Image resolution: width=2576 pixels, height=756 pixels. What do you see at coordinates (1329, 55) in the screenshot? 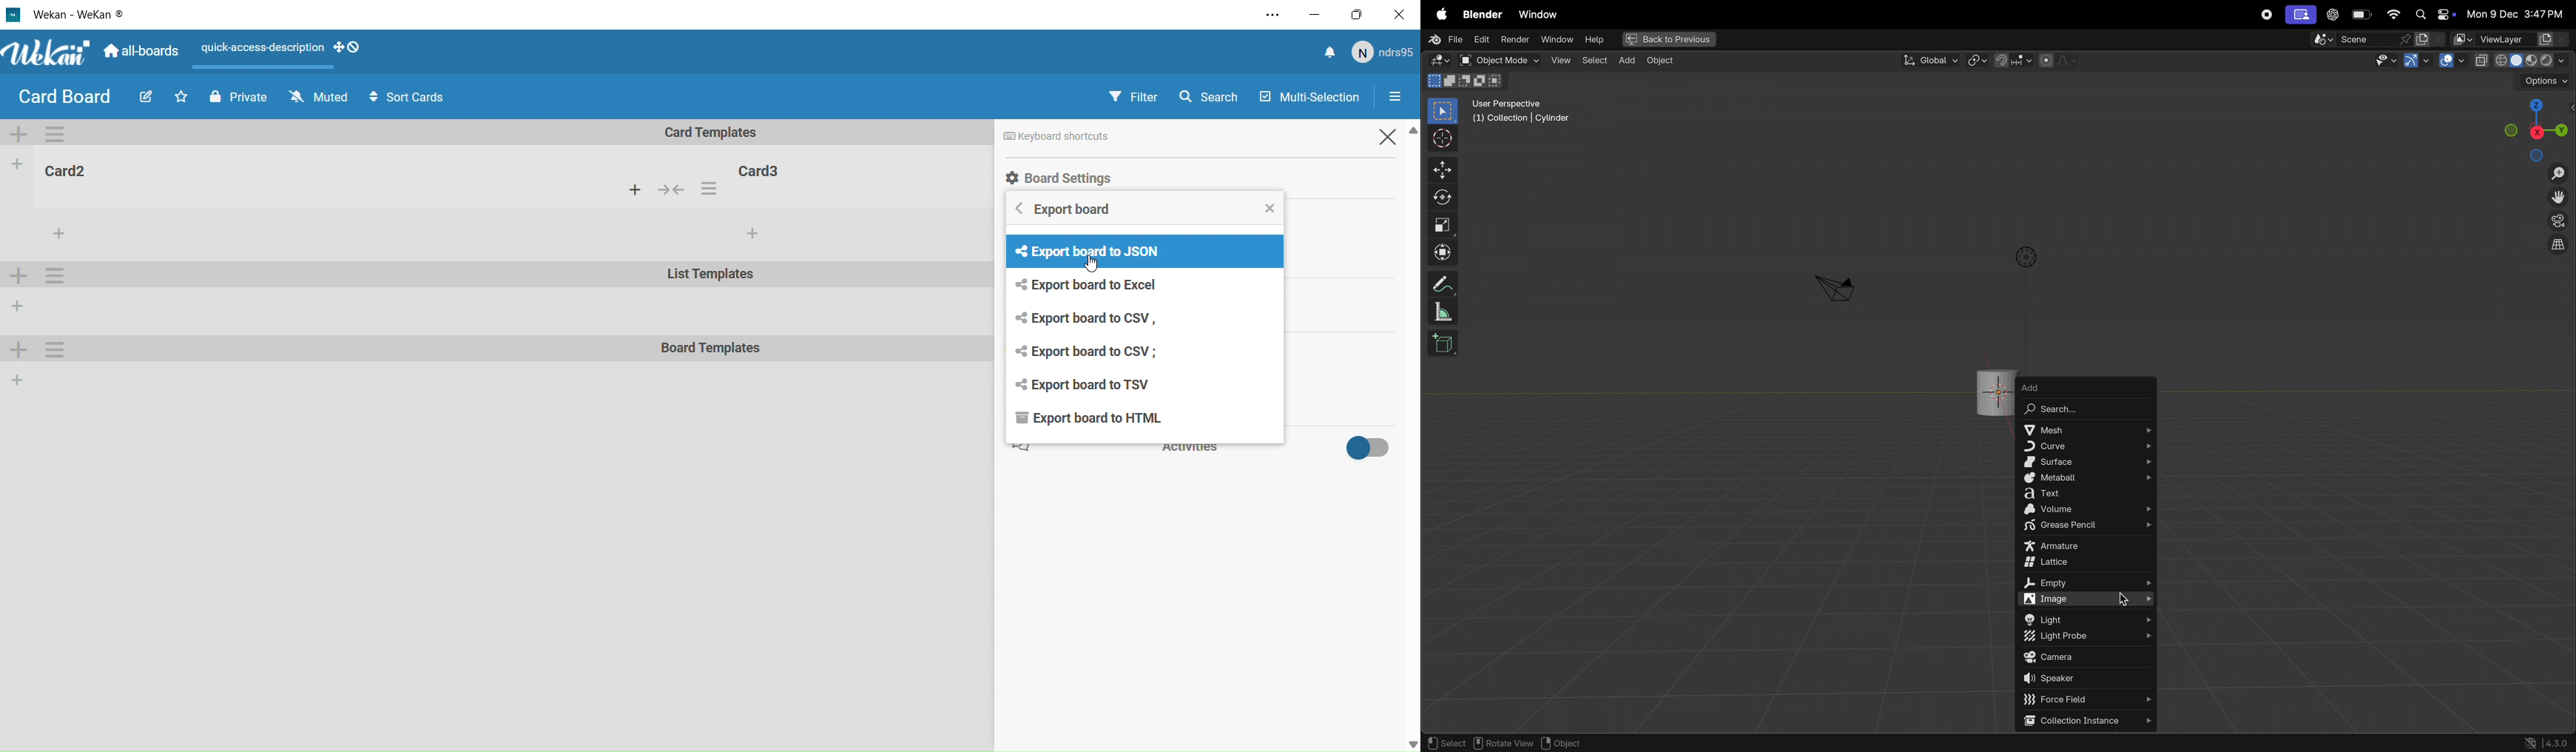
I see `` at bounding box center [1329, 55].